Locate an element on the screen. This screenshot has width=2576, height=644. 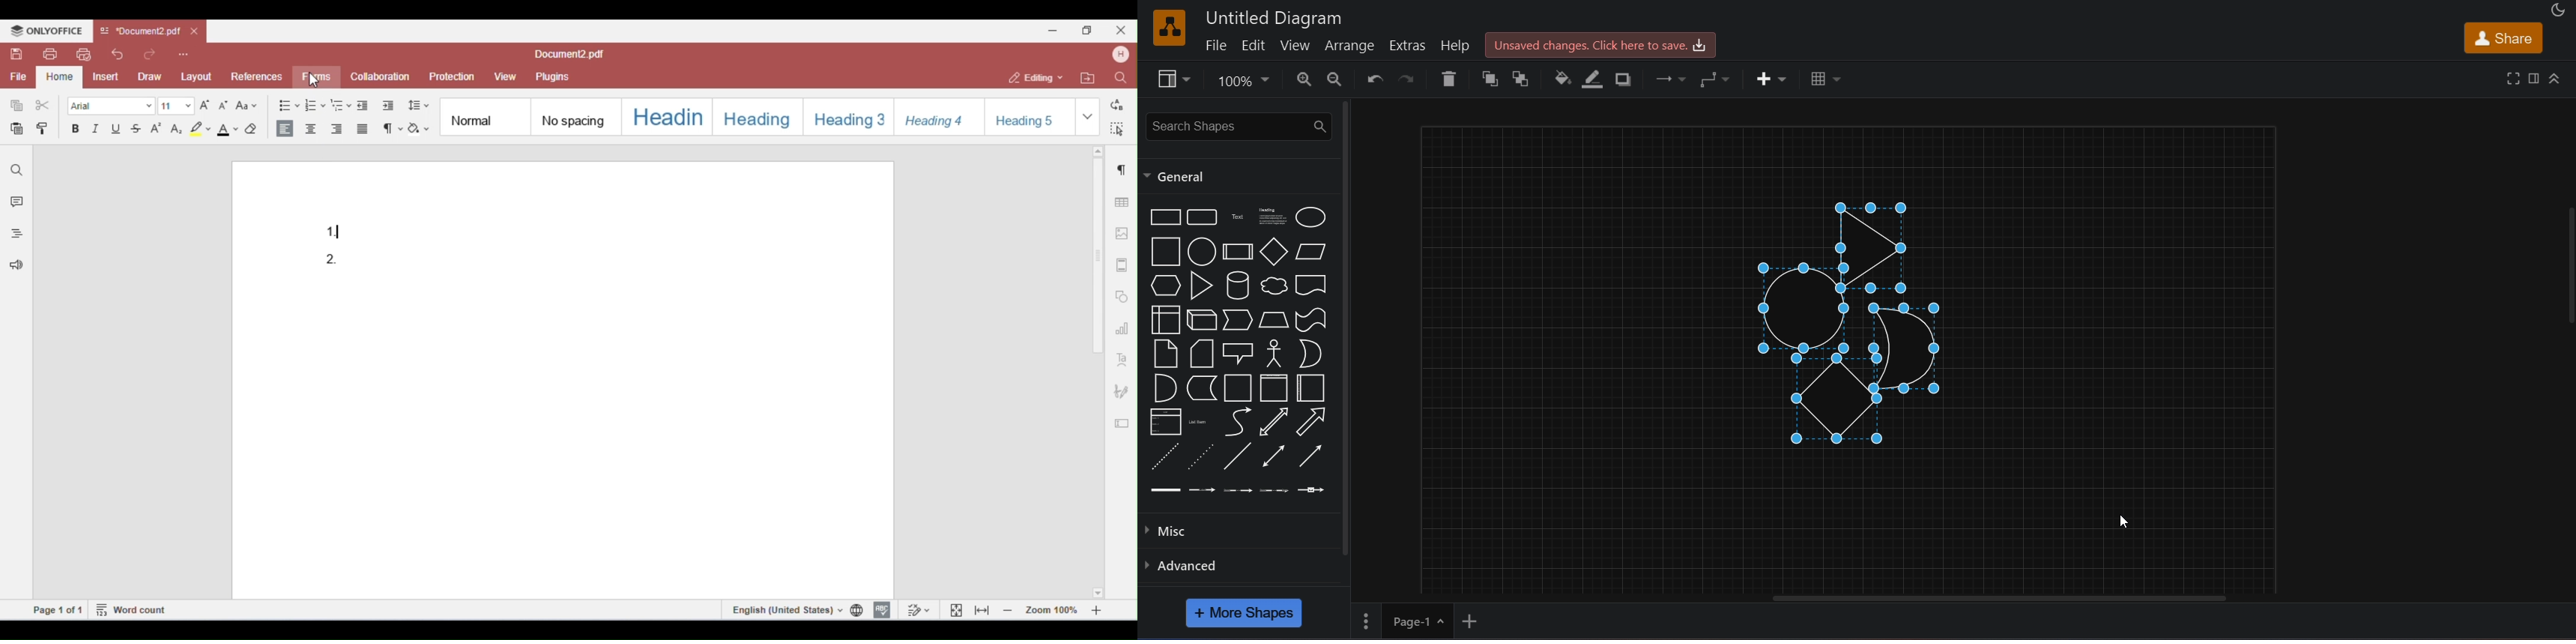
cloud is located at coordinates (1272, 287).